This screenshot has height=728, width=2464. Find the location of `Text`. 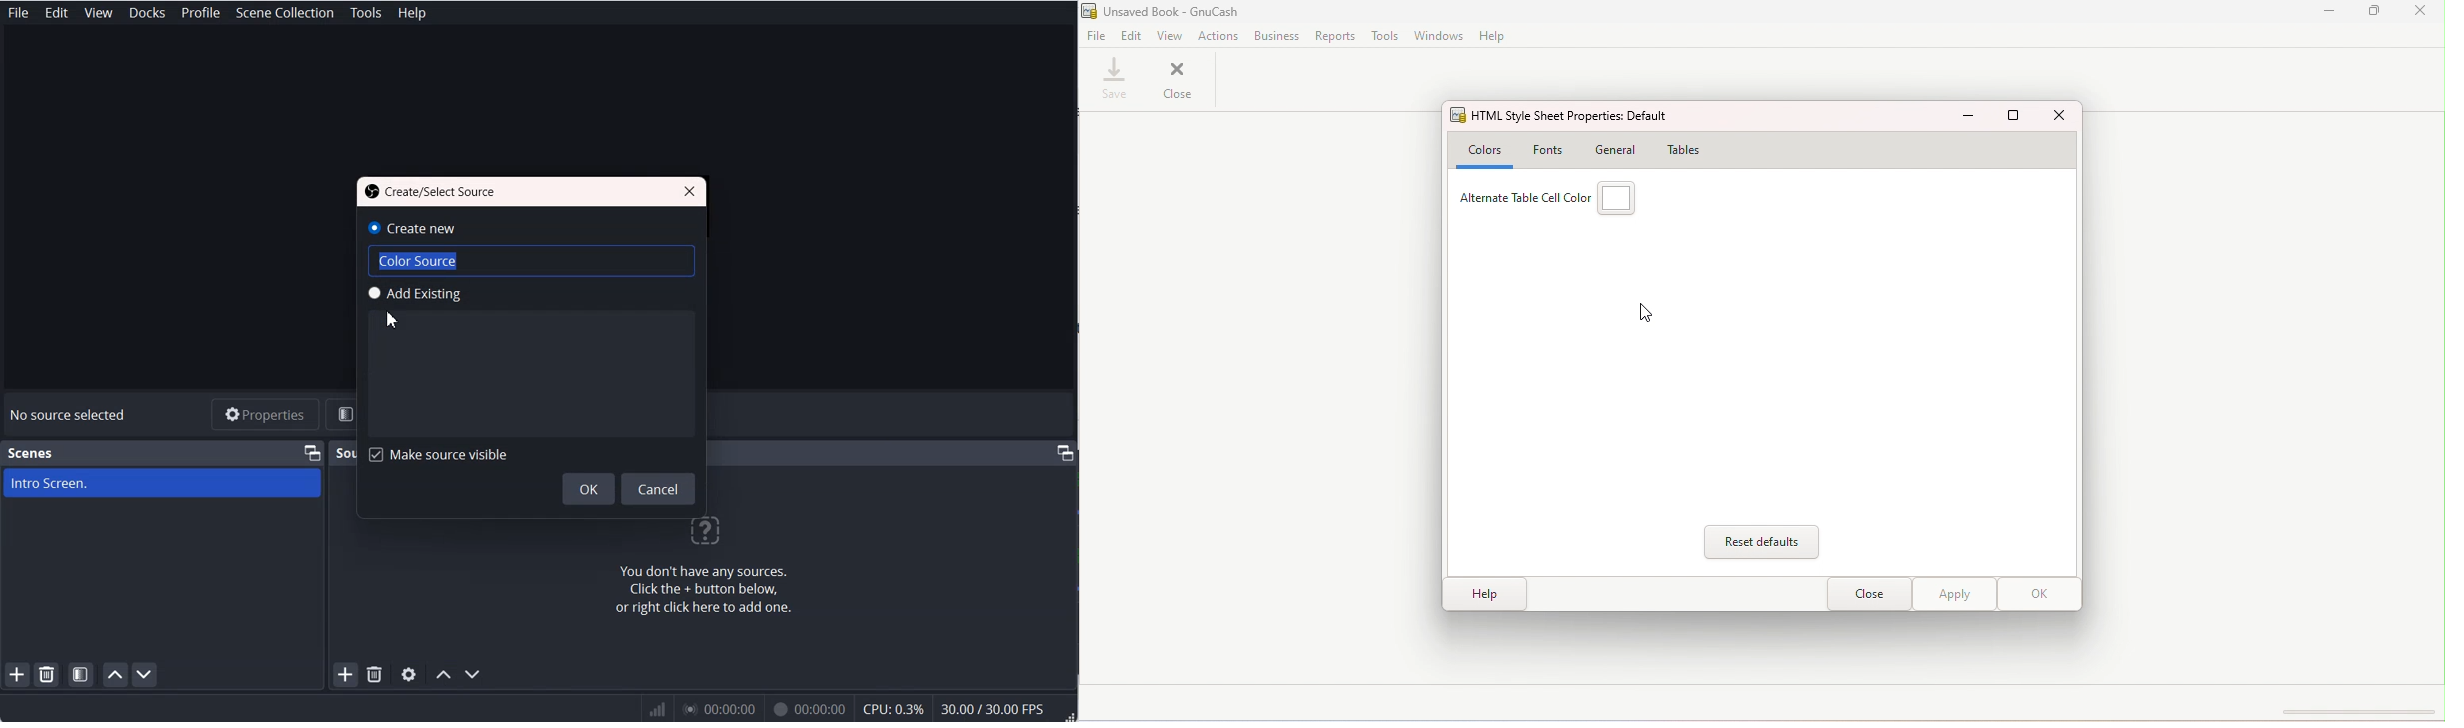

Text is located at coordinates (432, 191).